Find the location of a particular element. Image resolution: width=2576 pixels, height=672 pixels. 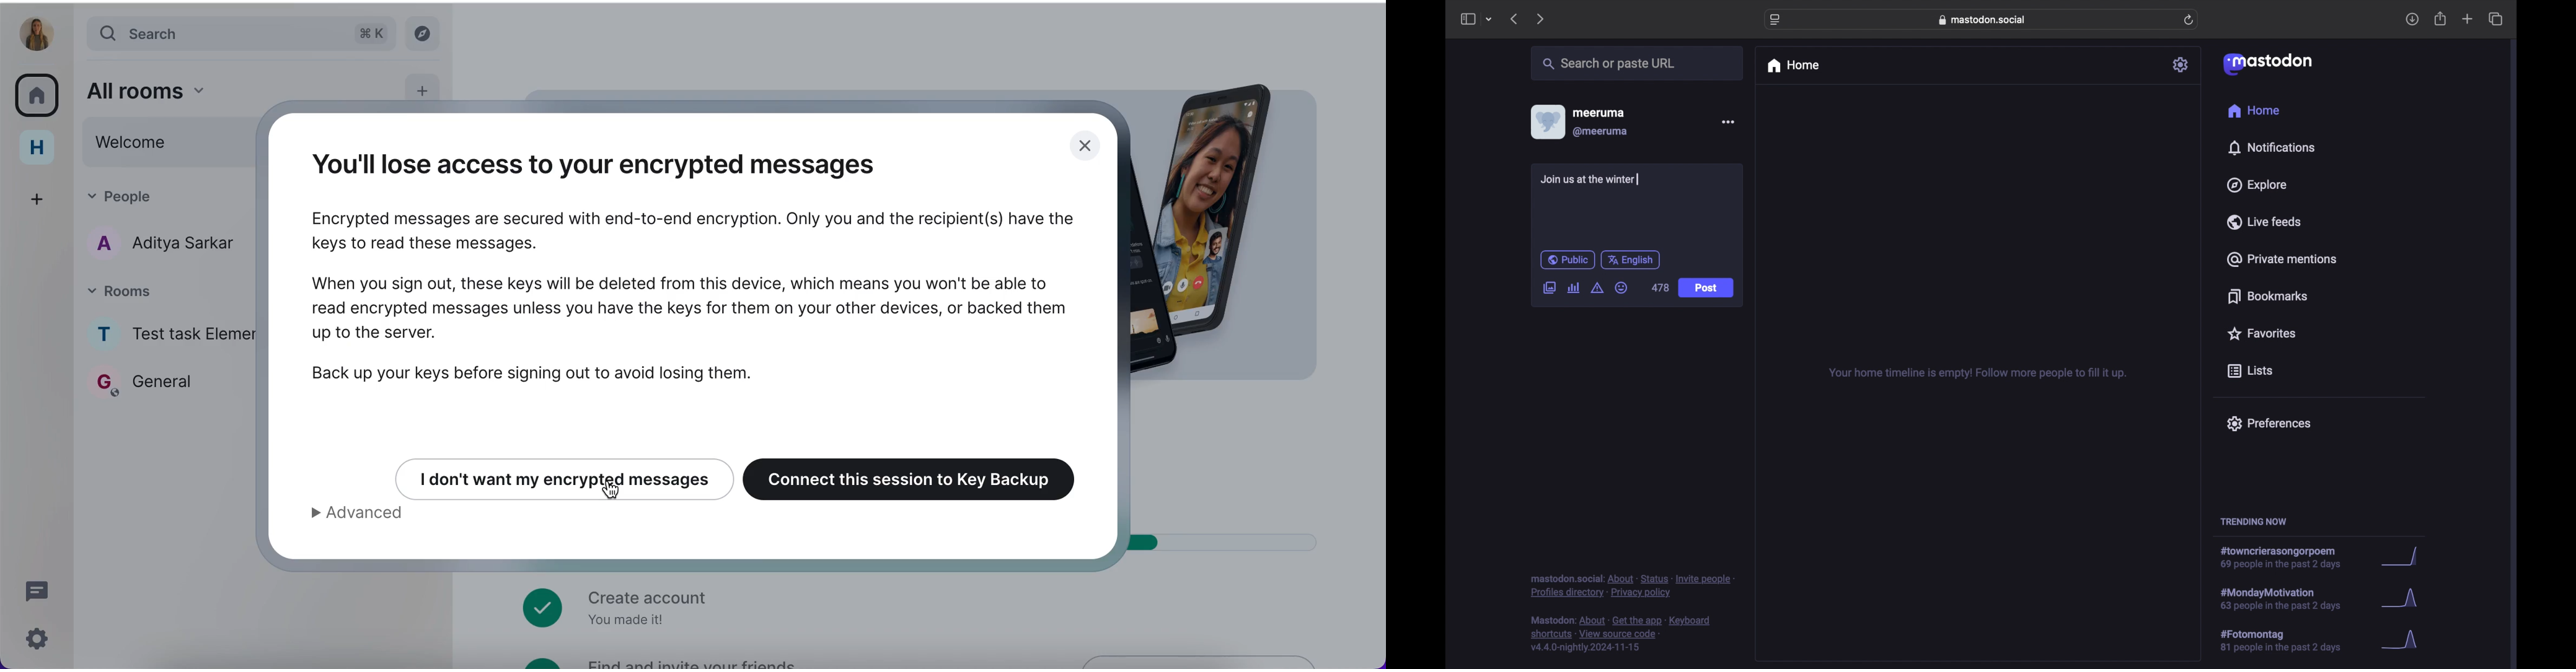

more options is located at coordinates (1728, 122).